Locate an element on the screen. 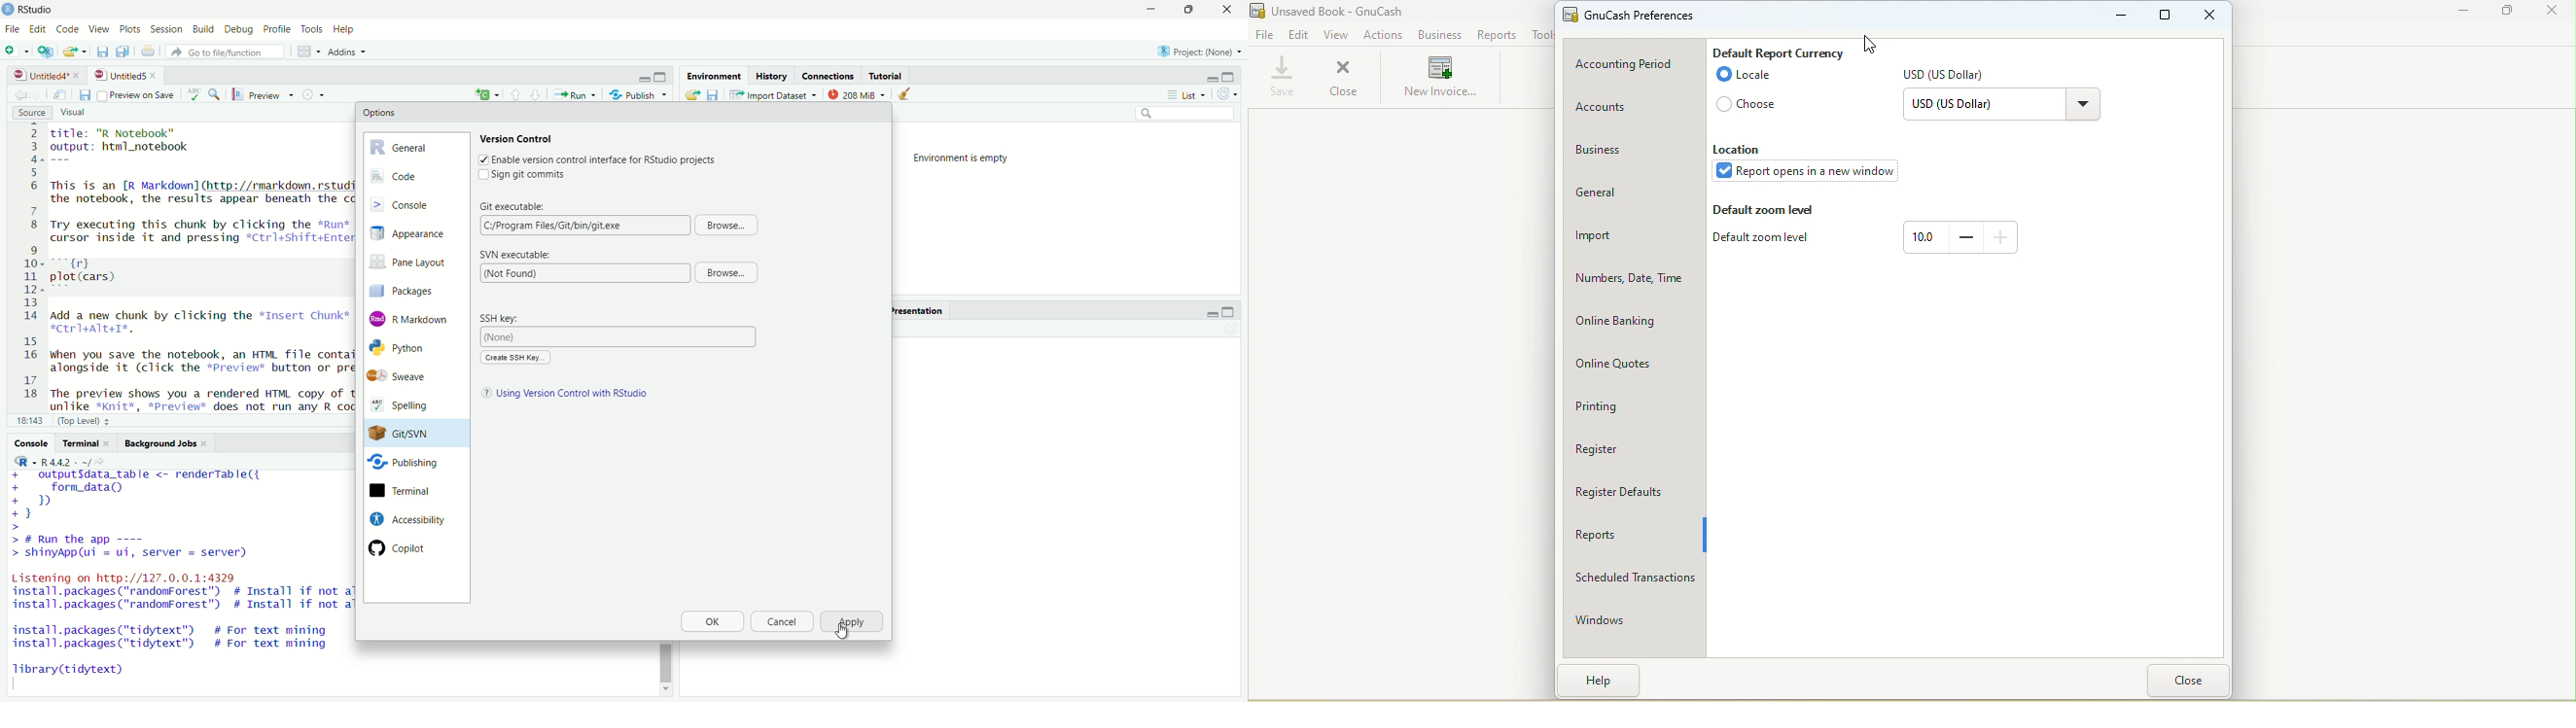 The width and height of the screenshot is (2576, 728). Preview on save is located at coordinates (135, 95).